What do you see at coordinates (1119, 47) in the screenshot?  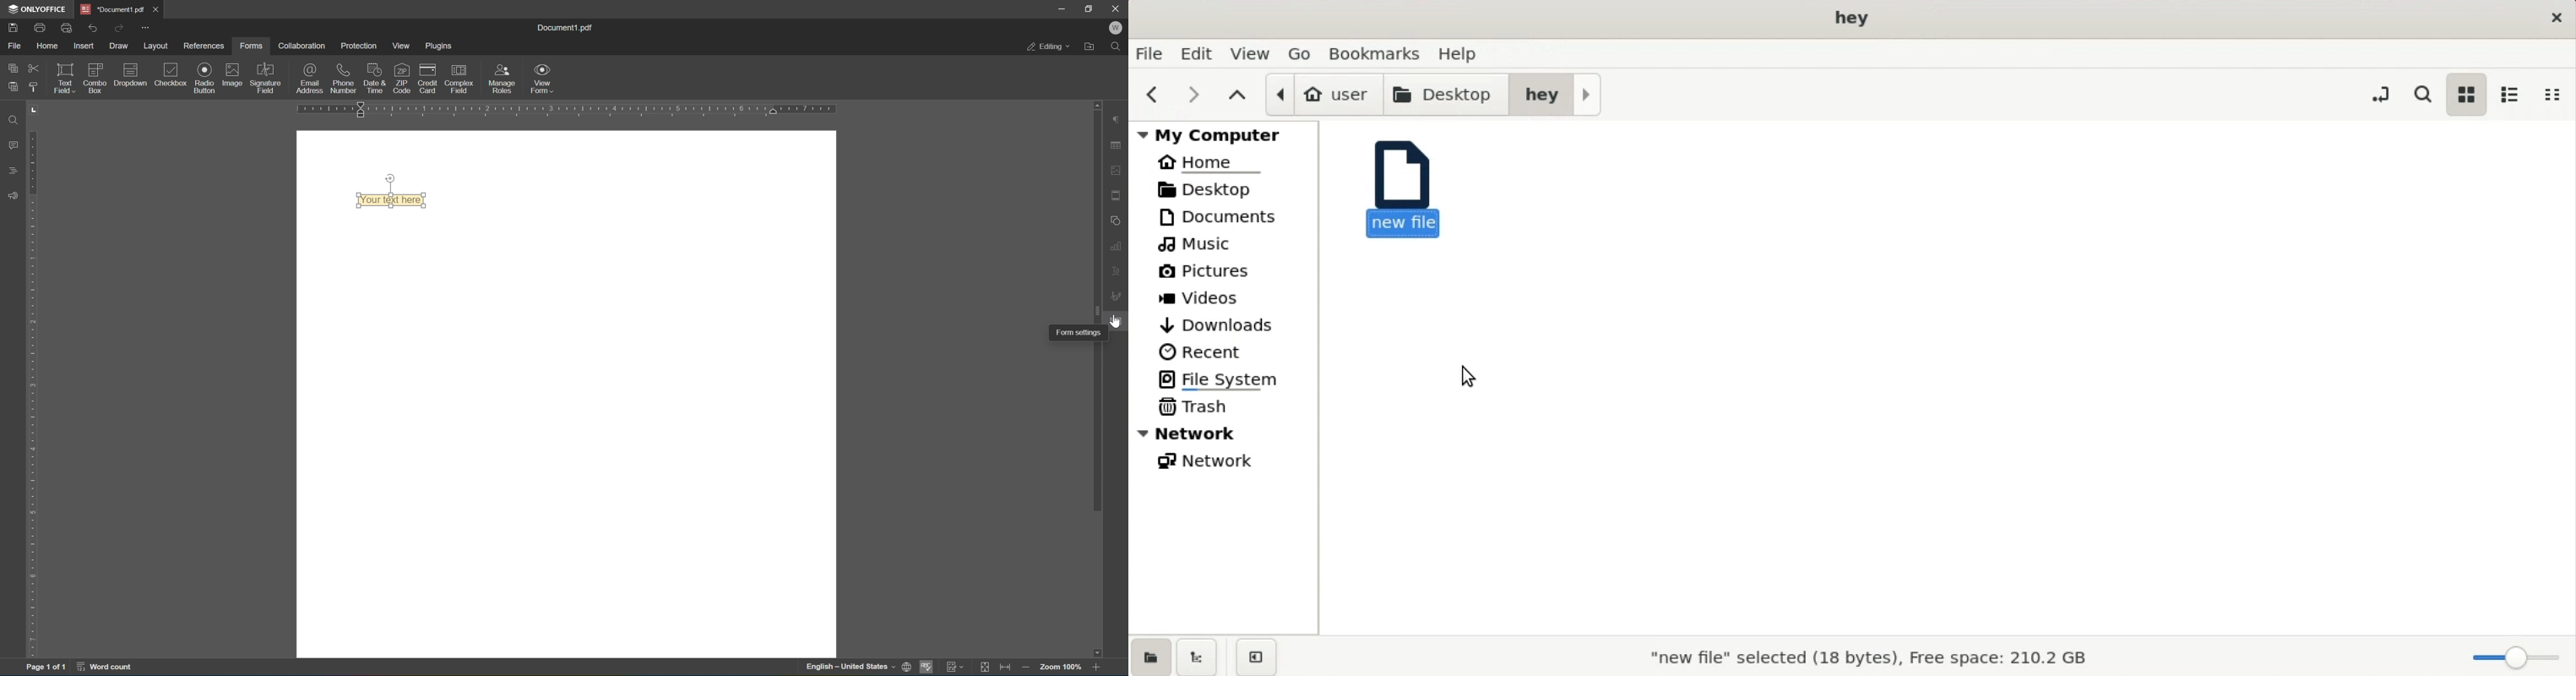 I see `find` at bounding box center [1119, 47].